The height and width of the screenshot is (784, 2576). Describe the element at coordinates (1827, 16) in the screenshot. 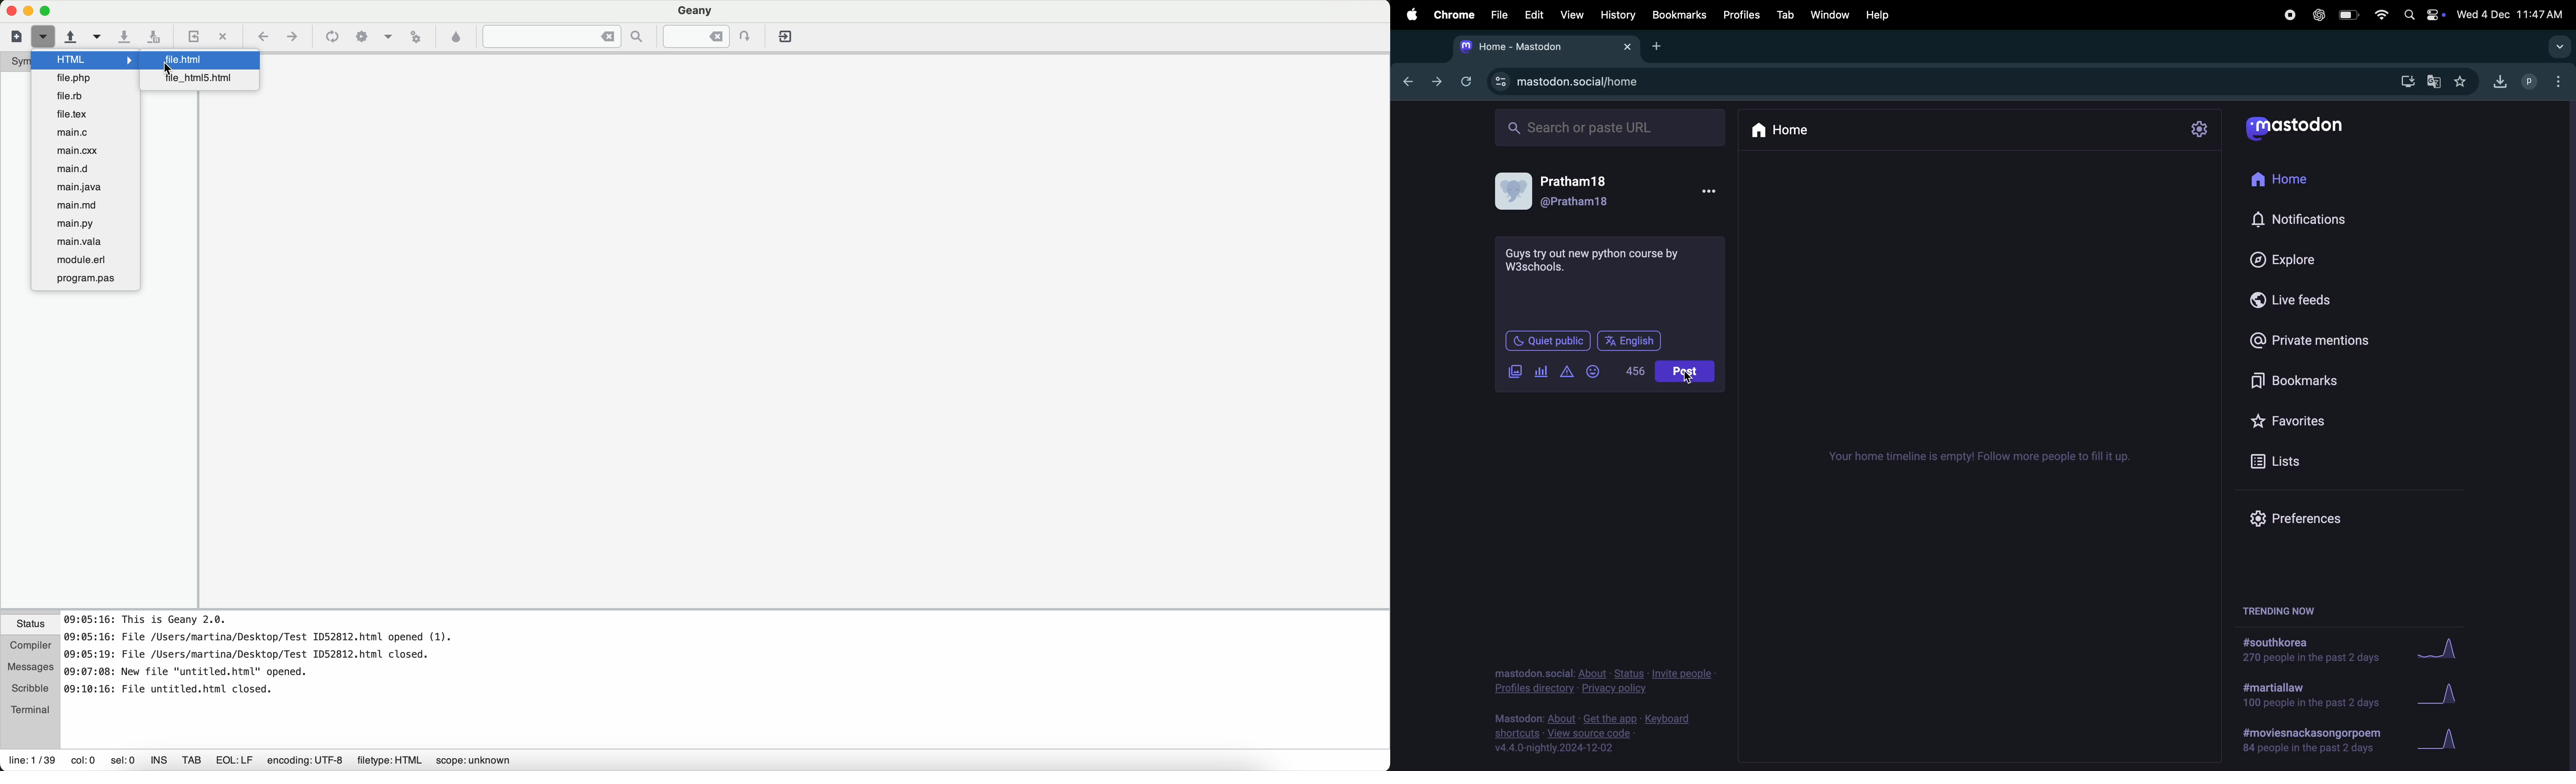

I see `Window` at that location.